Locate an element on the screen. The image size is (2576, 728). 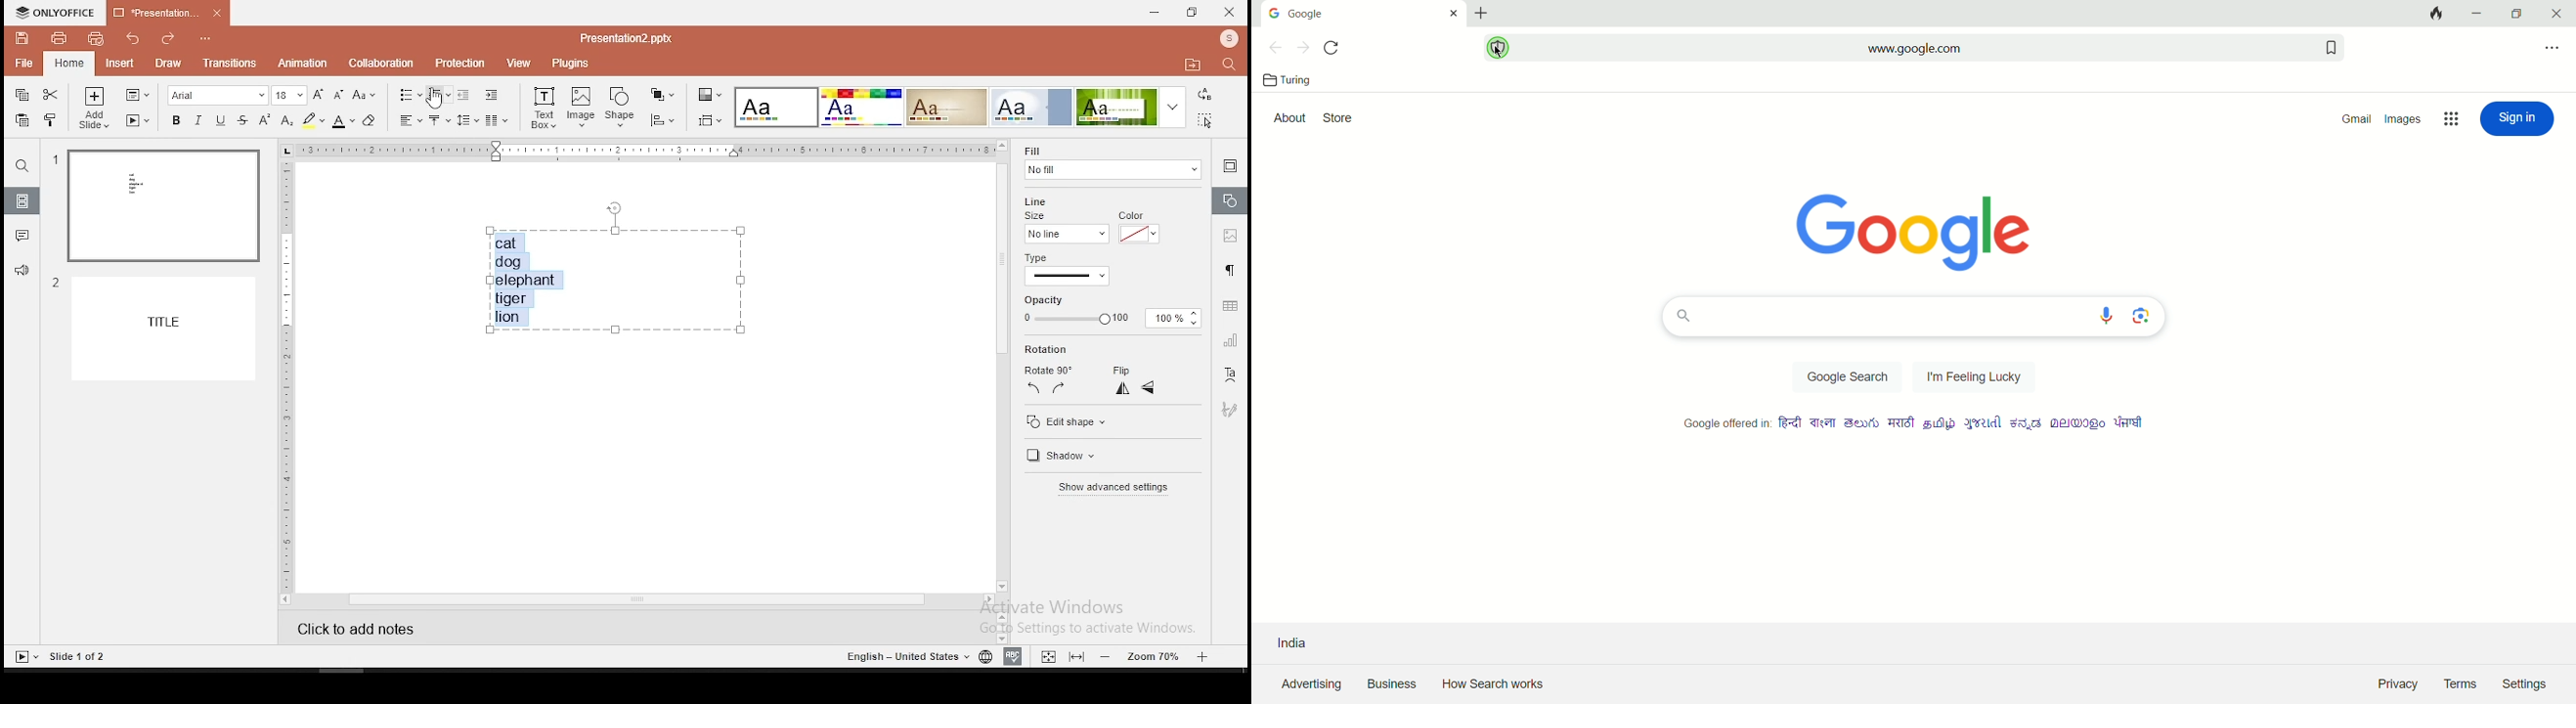
minimize is located at coordinates (2476, 14).